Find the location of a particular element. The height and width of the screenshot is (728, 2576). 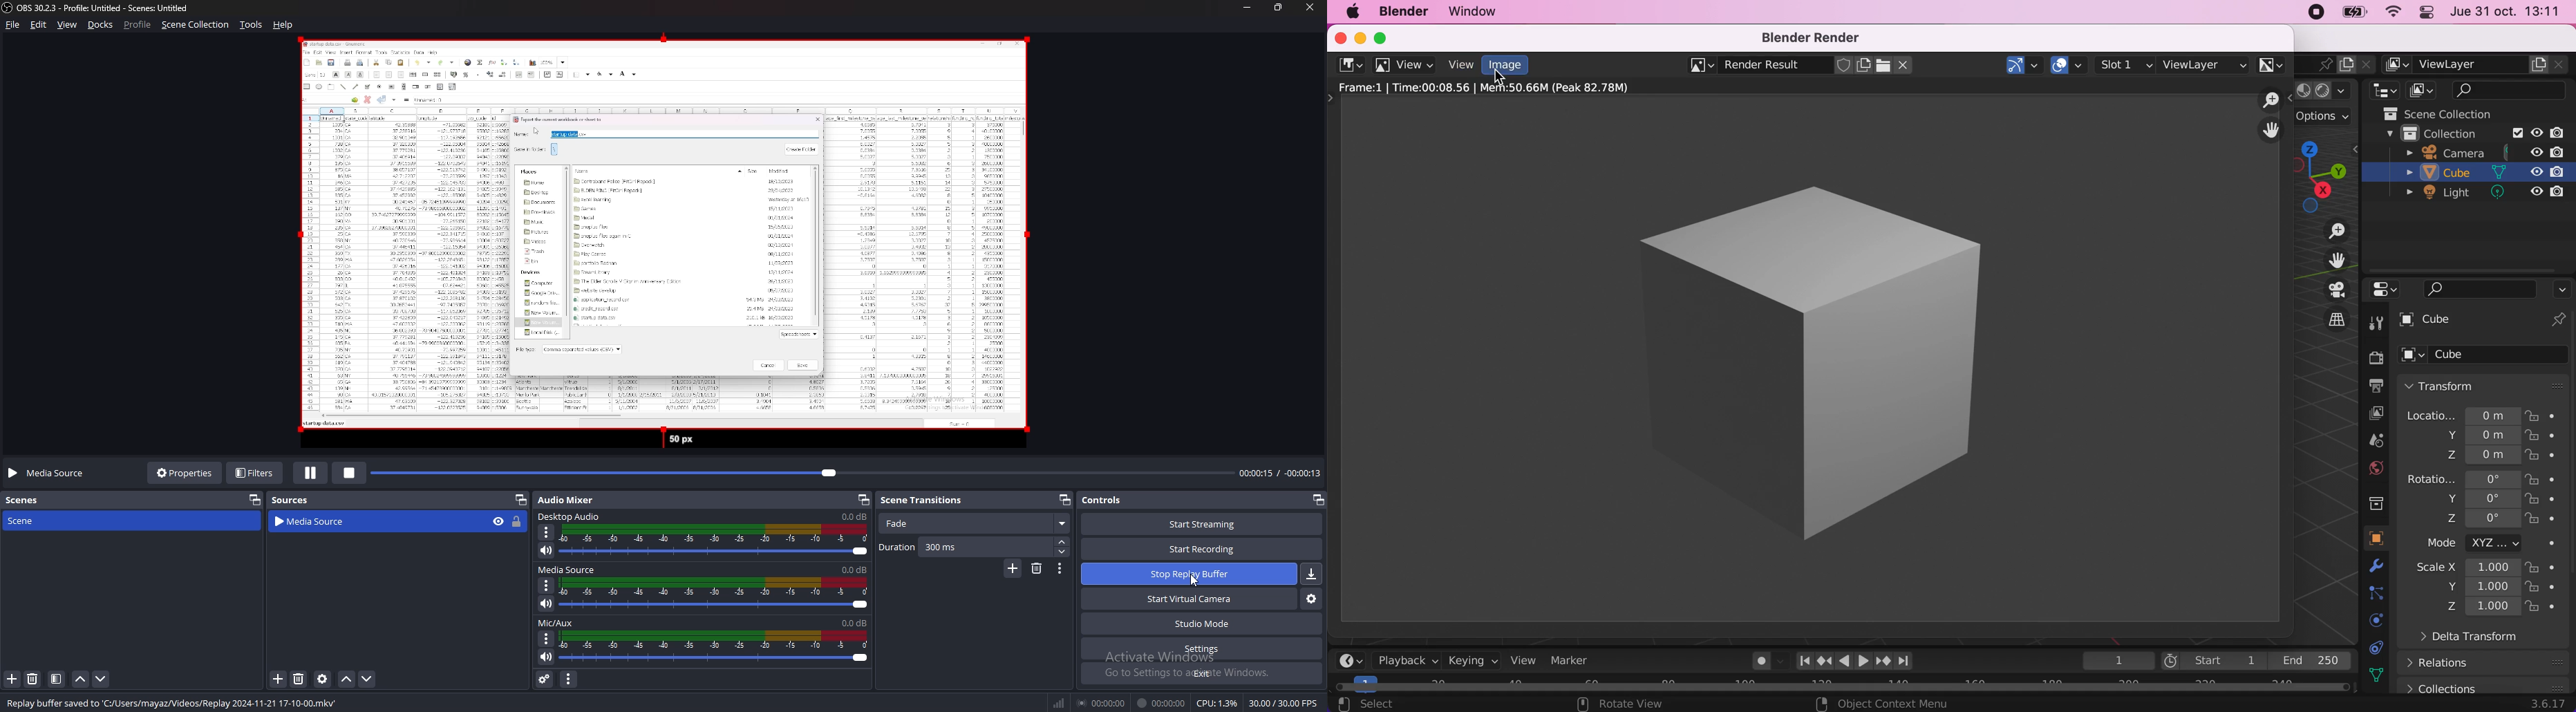

help is located at coordinates (285, 25).